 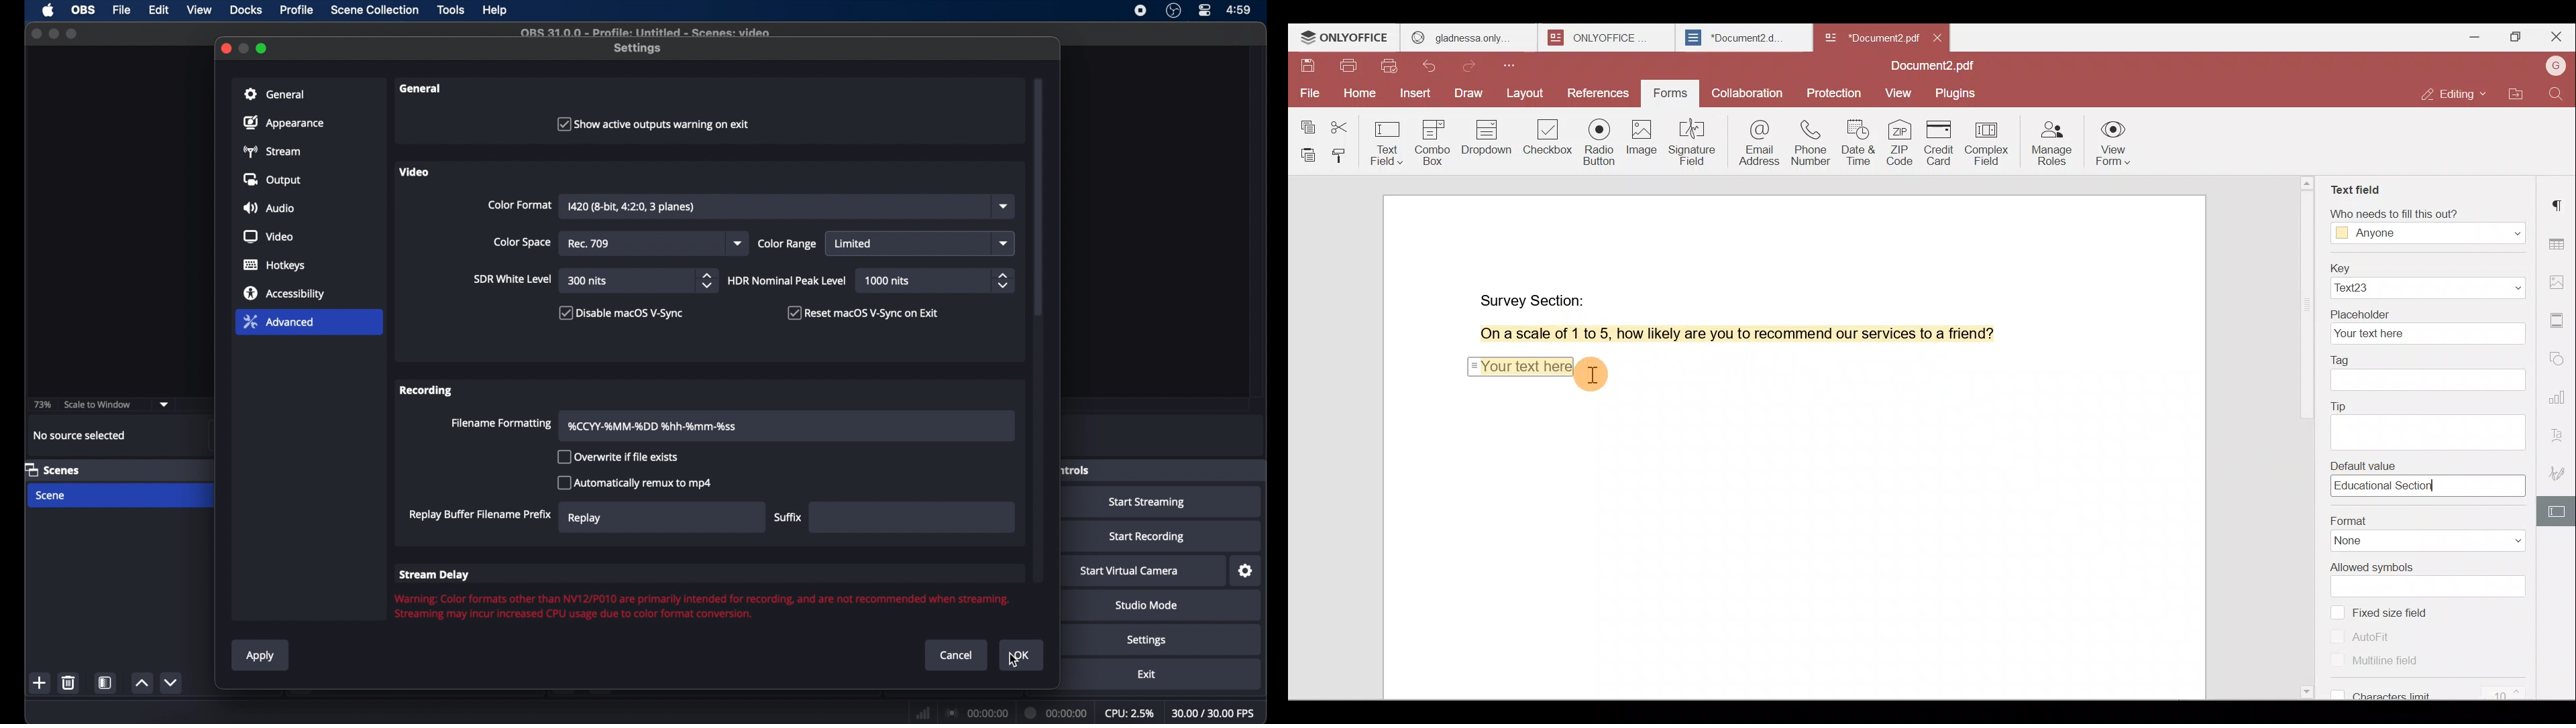 What do you see at coordinates (272, 180) in the screenshot?
I see `output` at bounding box center [272, 180].